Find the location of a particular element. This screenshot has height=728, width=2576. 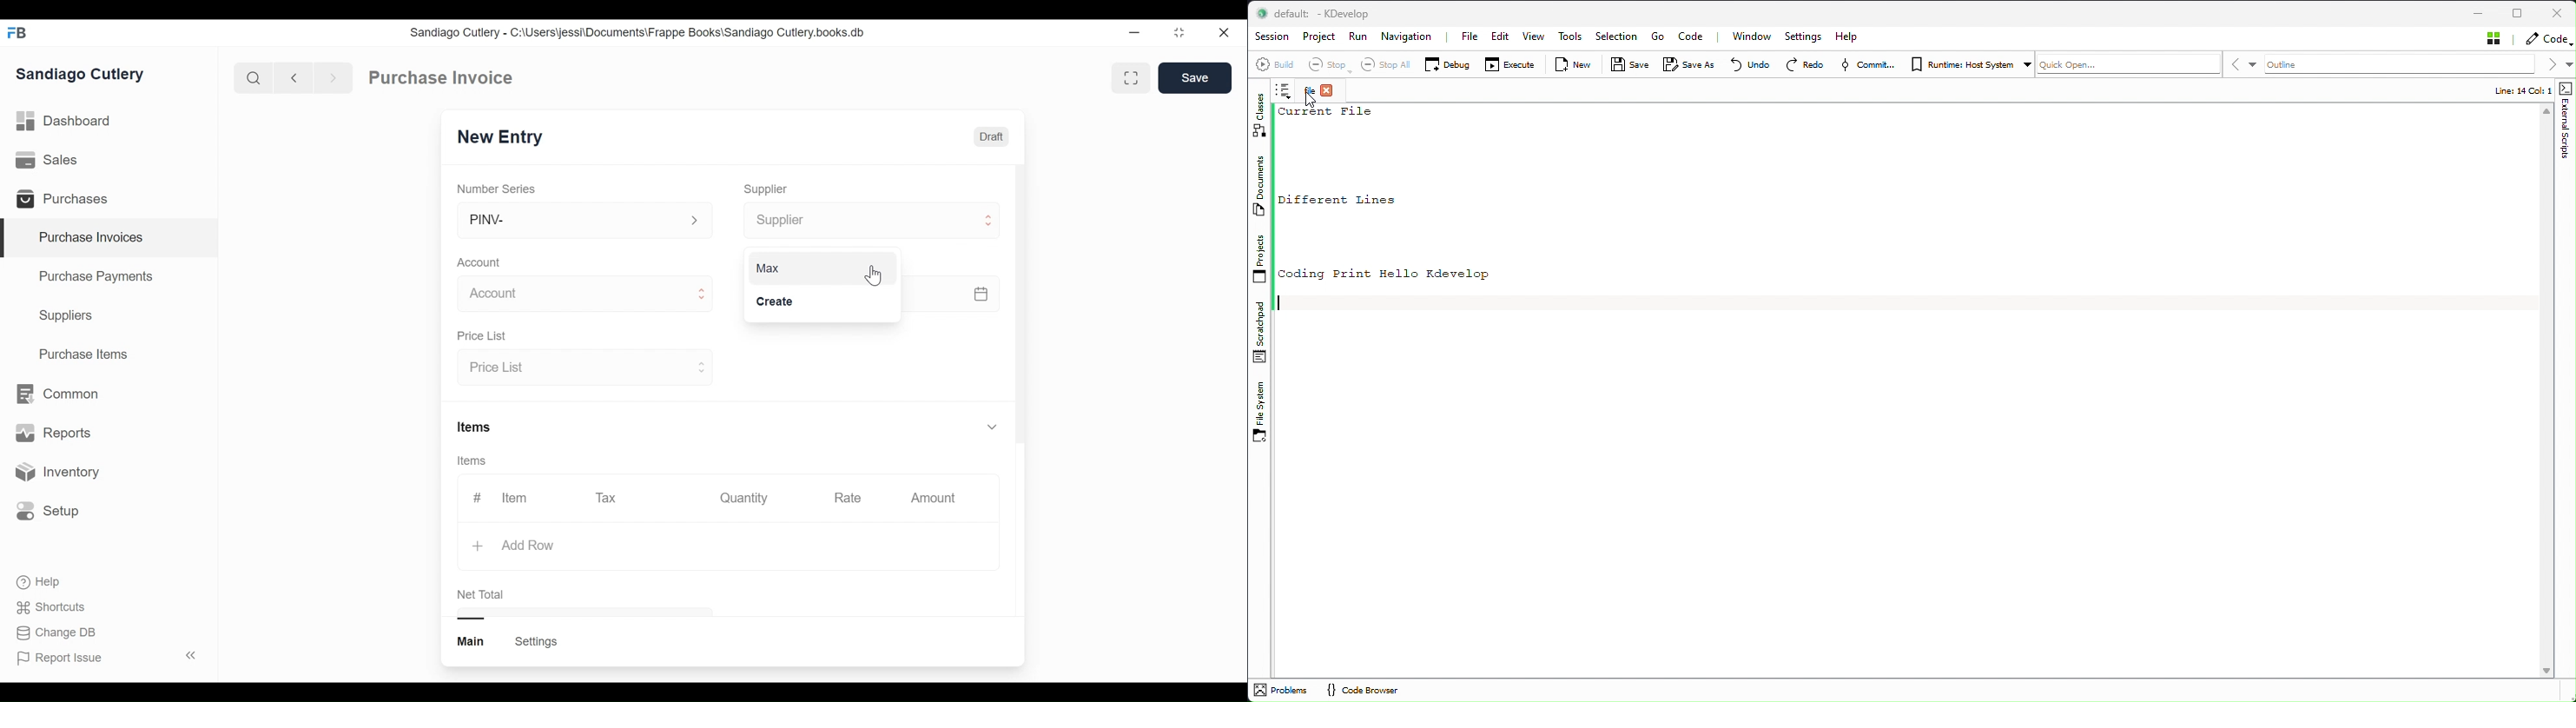

Items is located at coordinates (476, 462).